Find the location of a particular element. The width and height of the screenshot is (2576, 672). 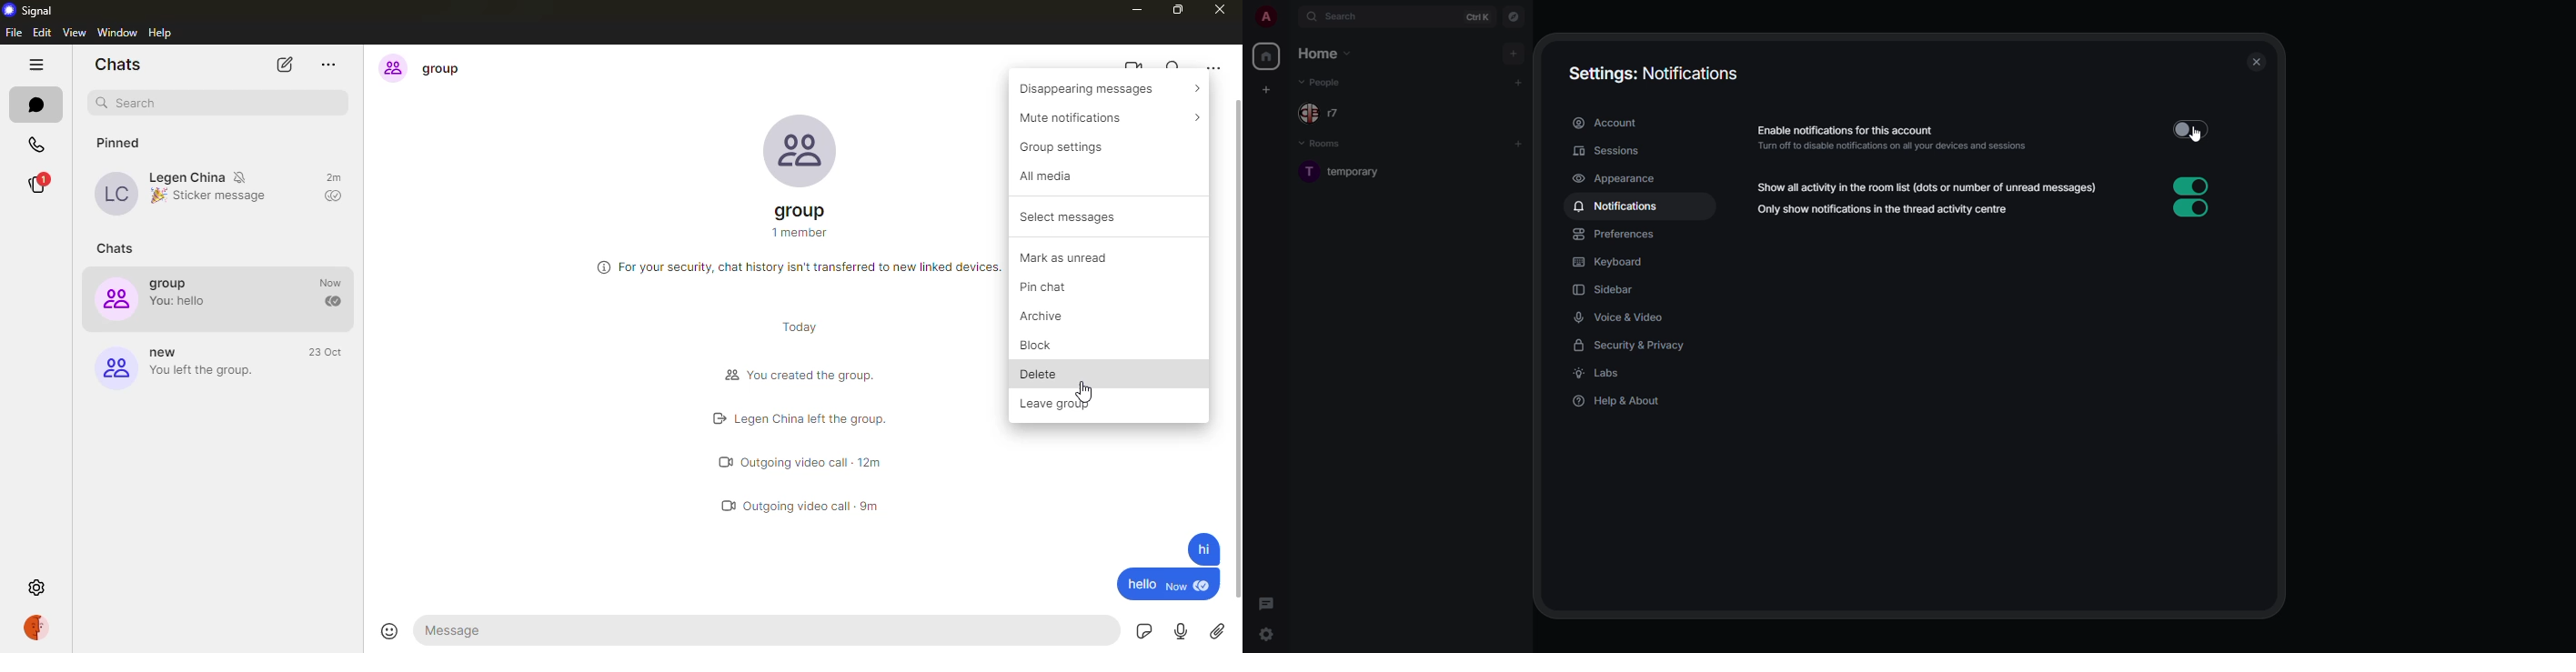

more information is located at coordinates (601, 267).